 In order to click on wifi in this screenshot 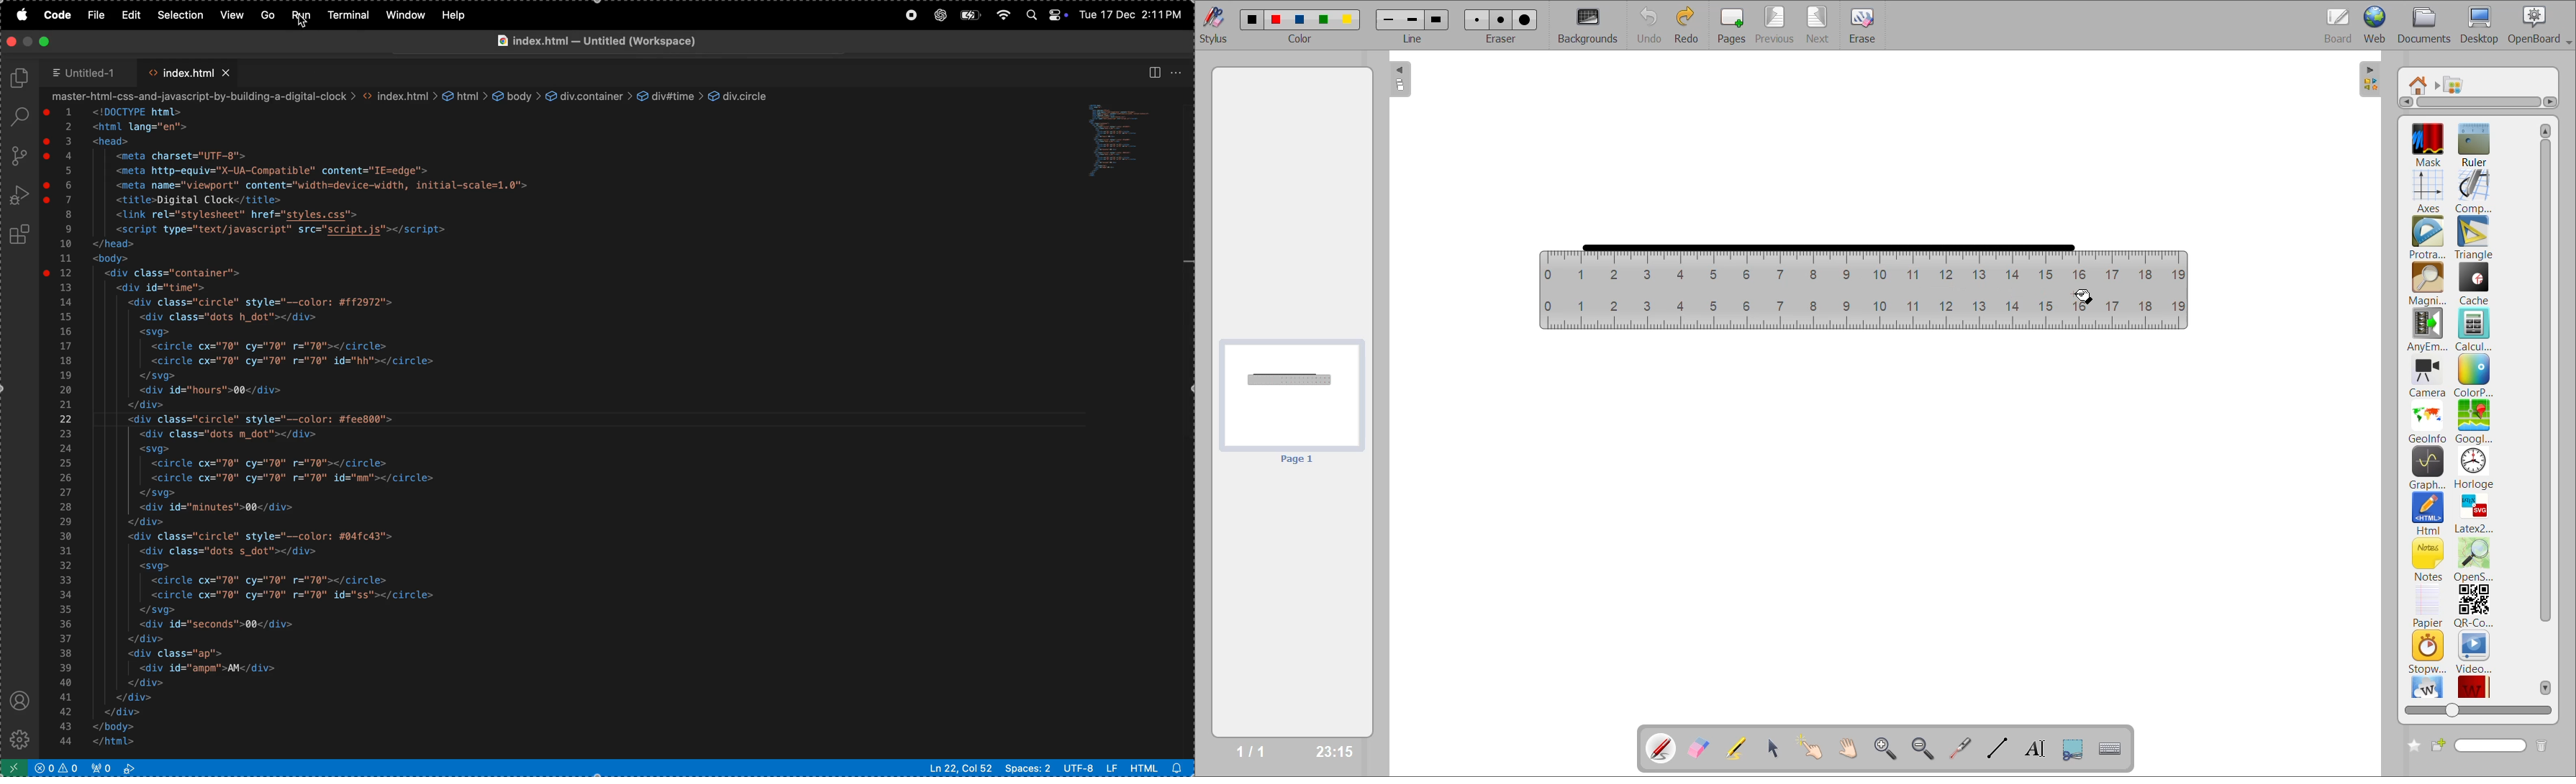, I will do `click(1002, 12)`.